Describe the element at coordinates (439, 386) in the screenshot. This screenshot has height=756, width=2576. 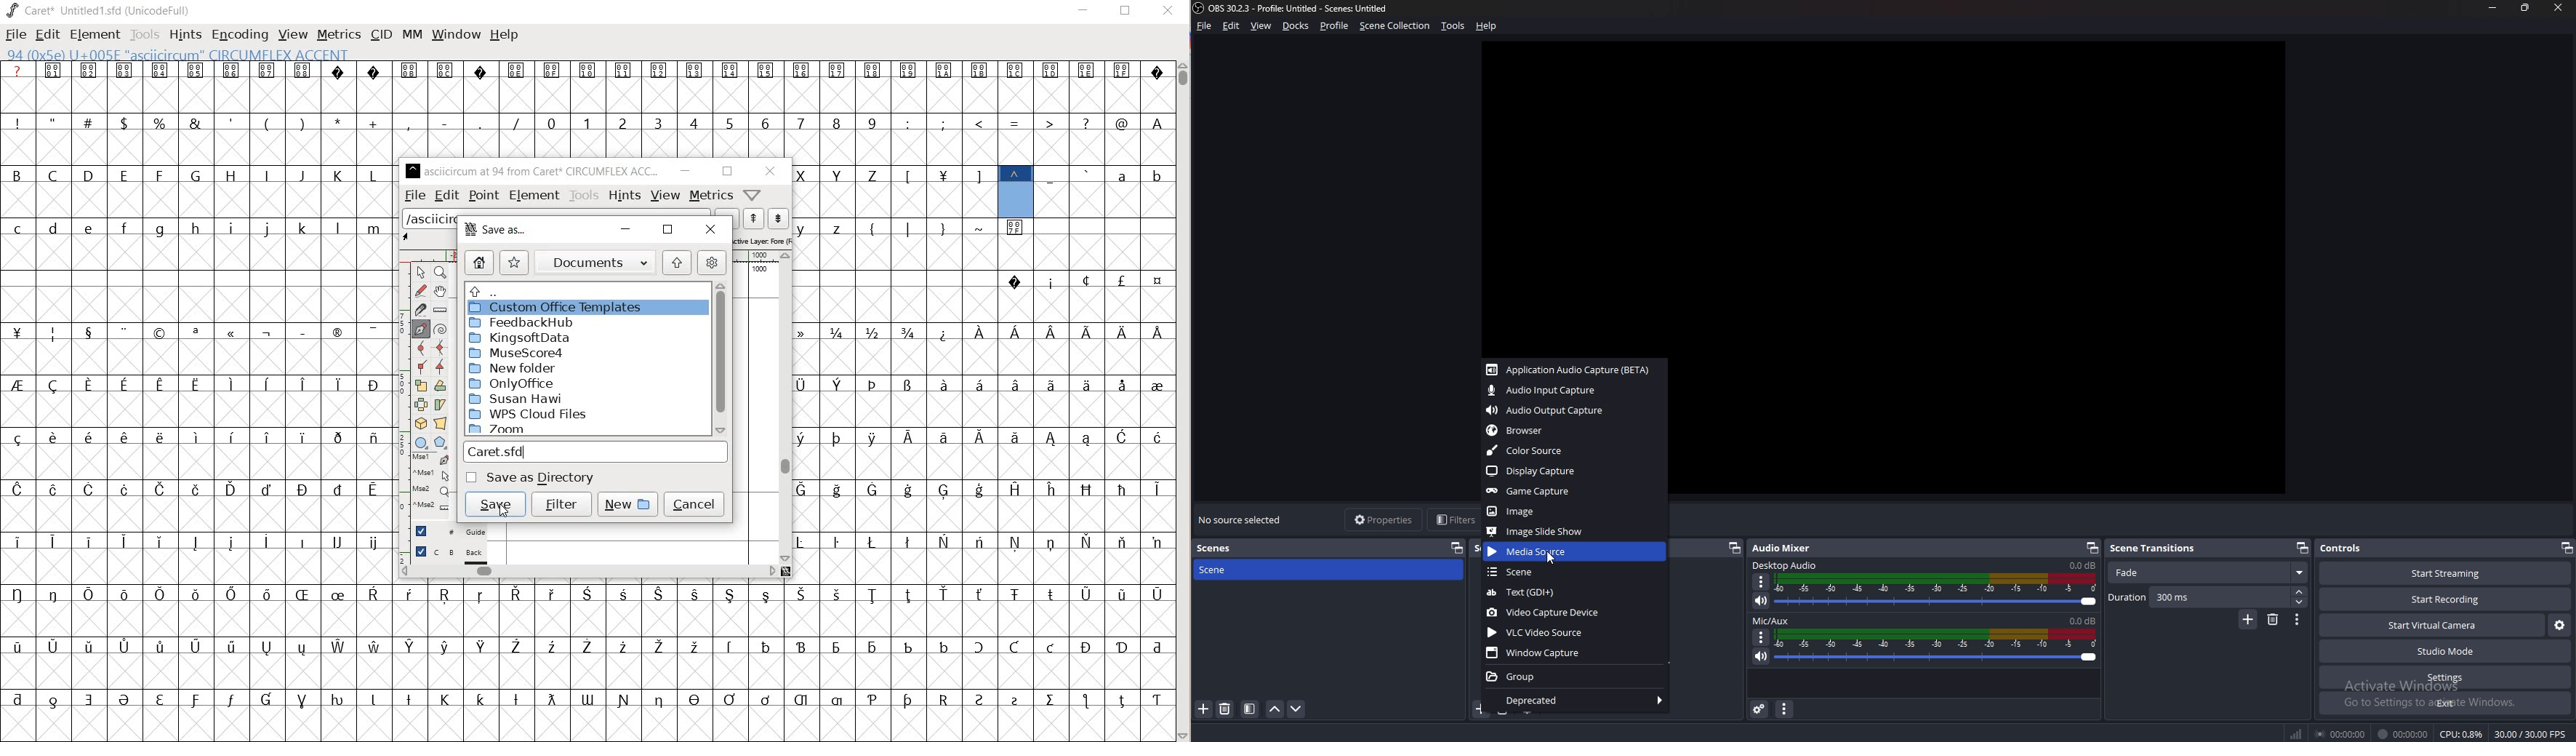
I see `Rotate the selection` at that location.